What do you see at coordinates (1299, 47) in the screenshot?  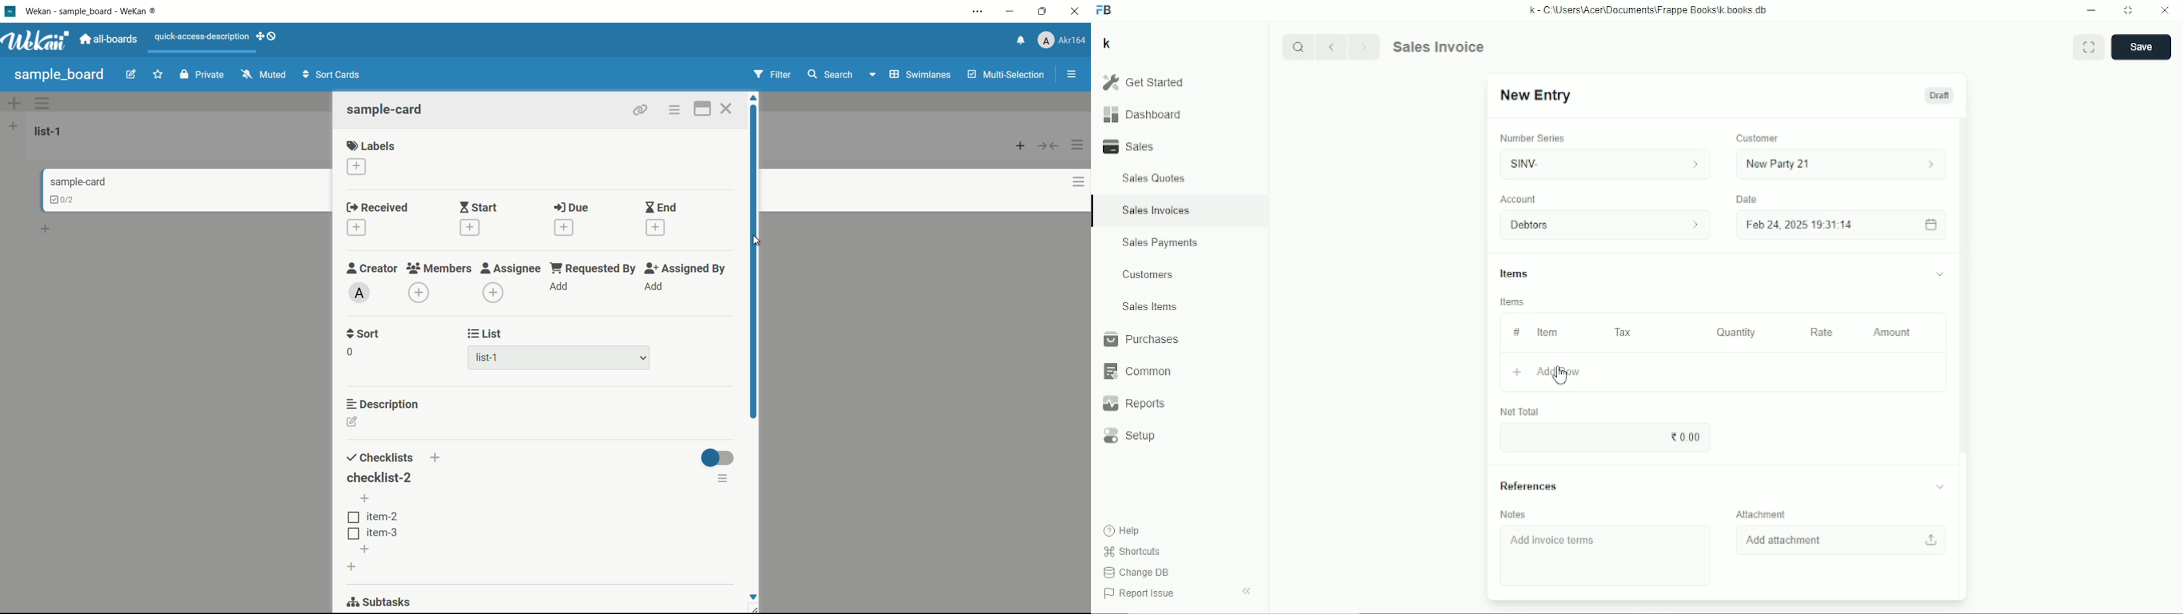 I see `Search` at bounding box center [1299, 47].